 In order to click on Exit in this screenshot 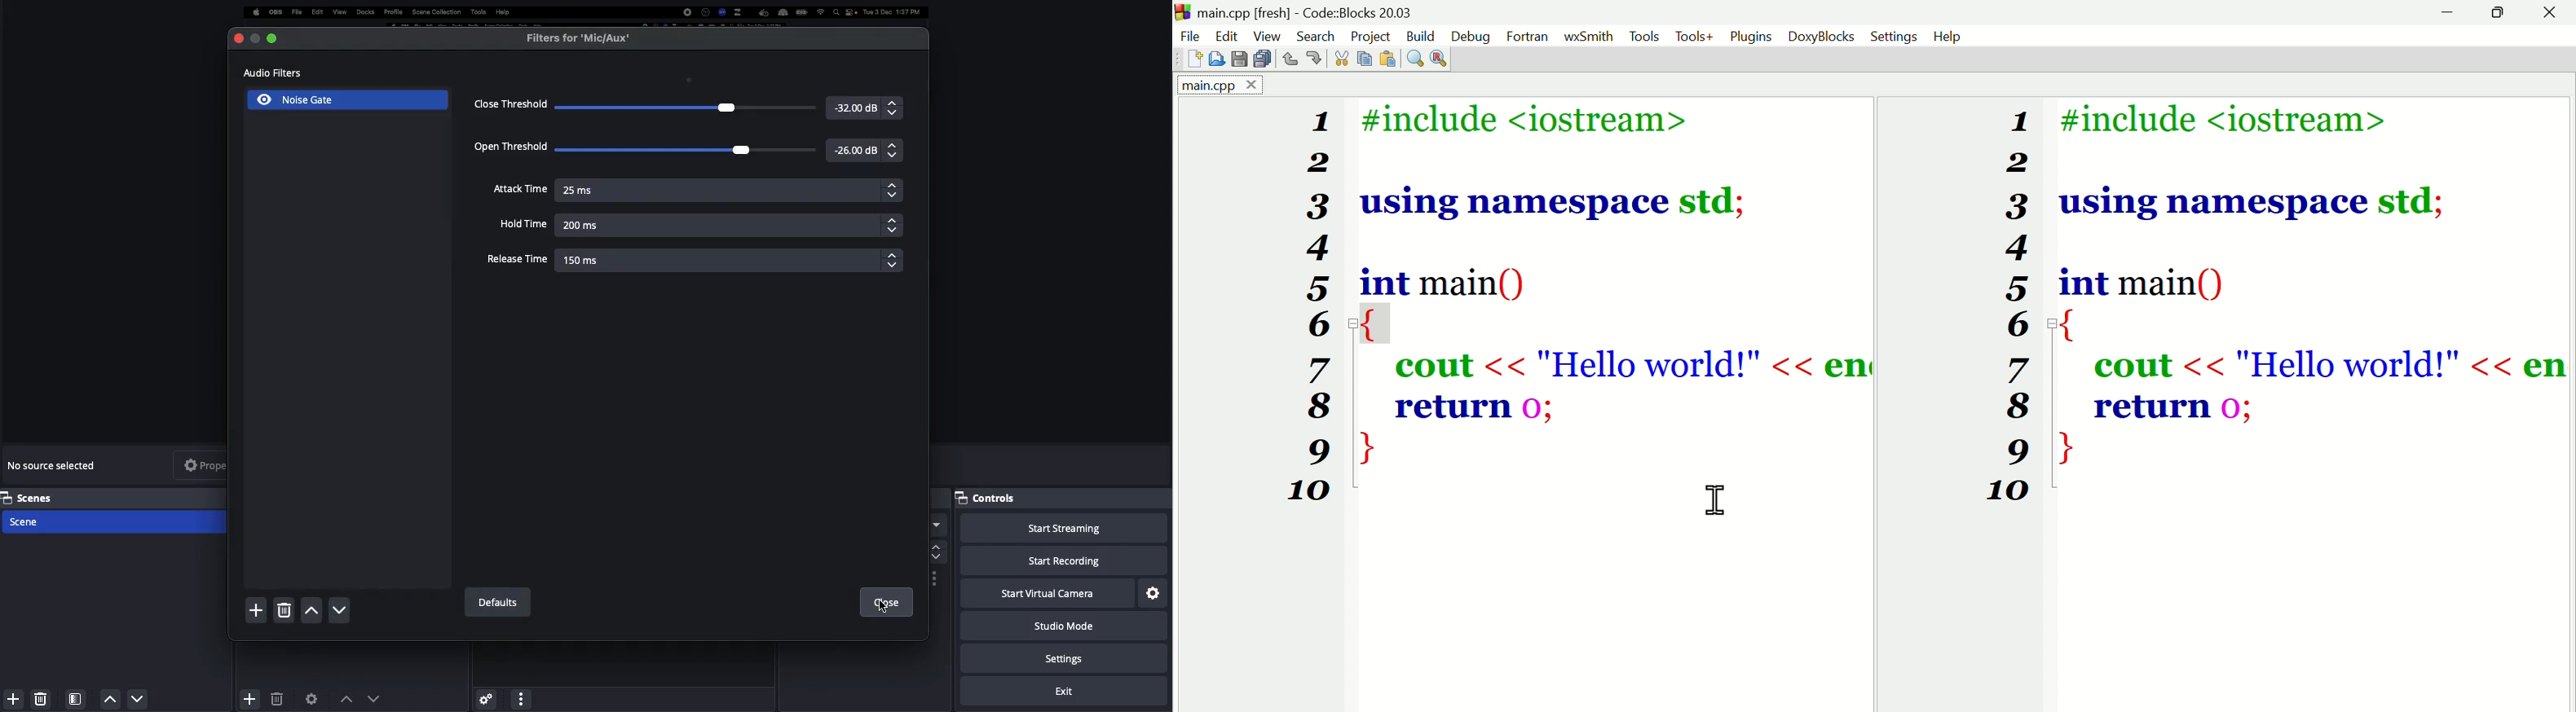, I will do `click(1066, 692)`.